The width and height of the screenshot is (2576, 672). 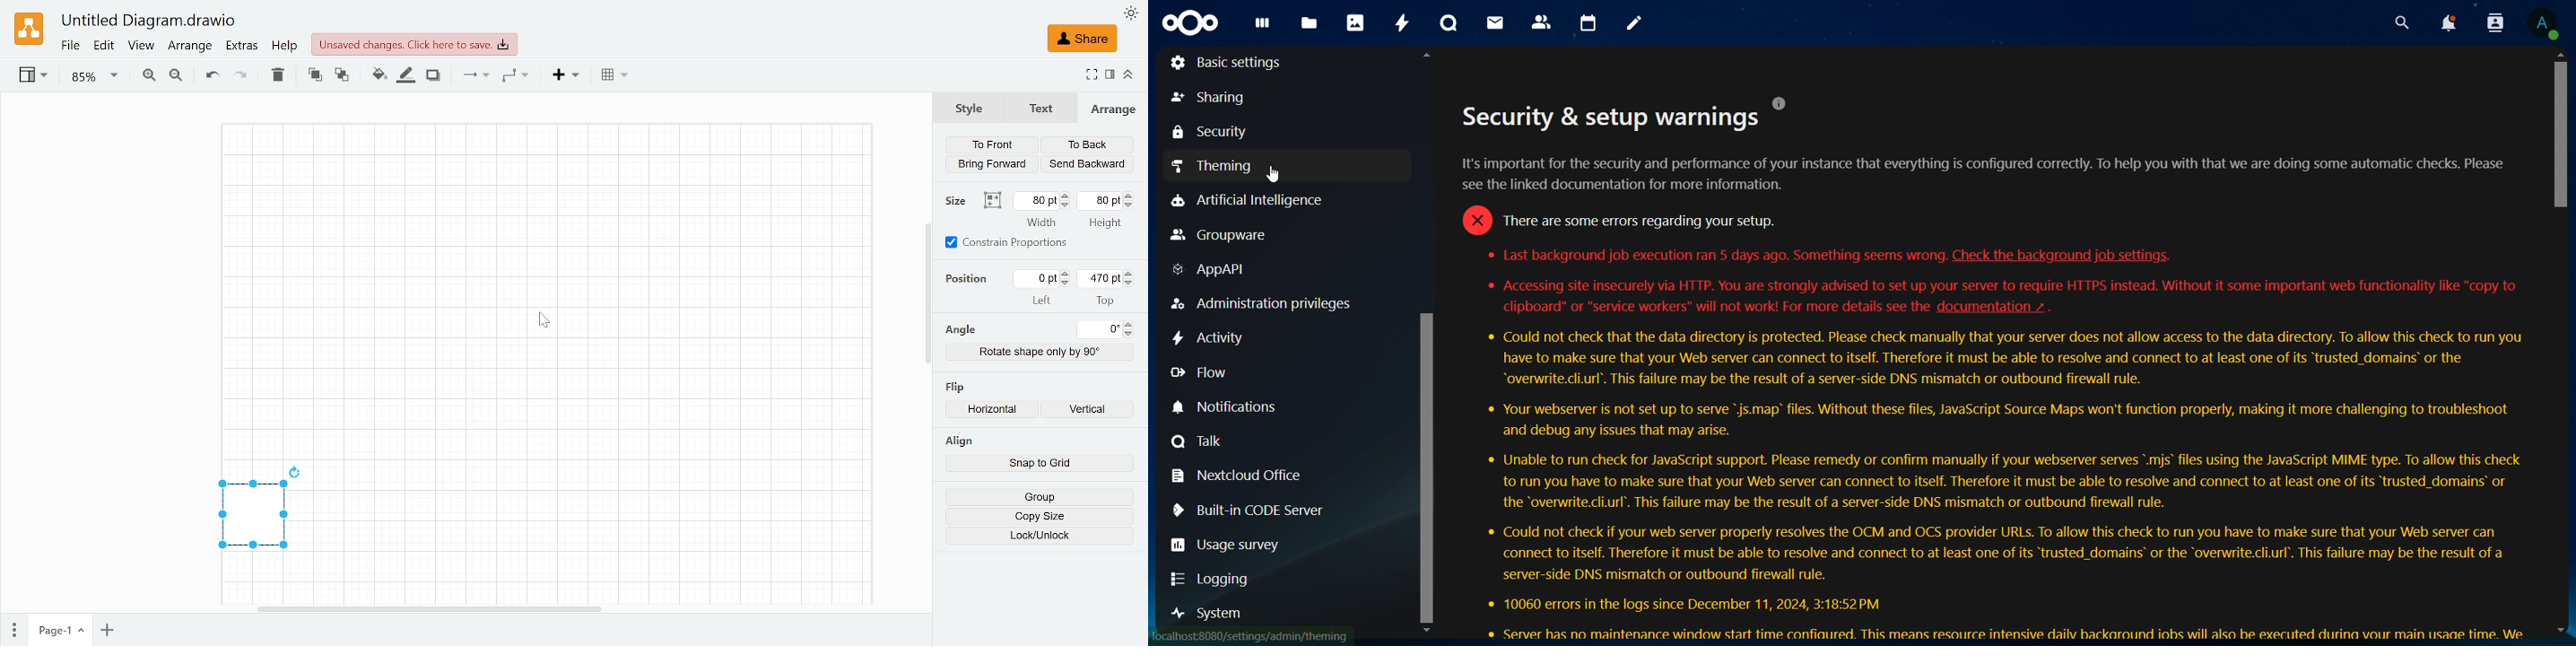 I want to click on Current width, so click(x=1037, y=200).